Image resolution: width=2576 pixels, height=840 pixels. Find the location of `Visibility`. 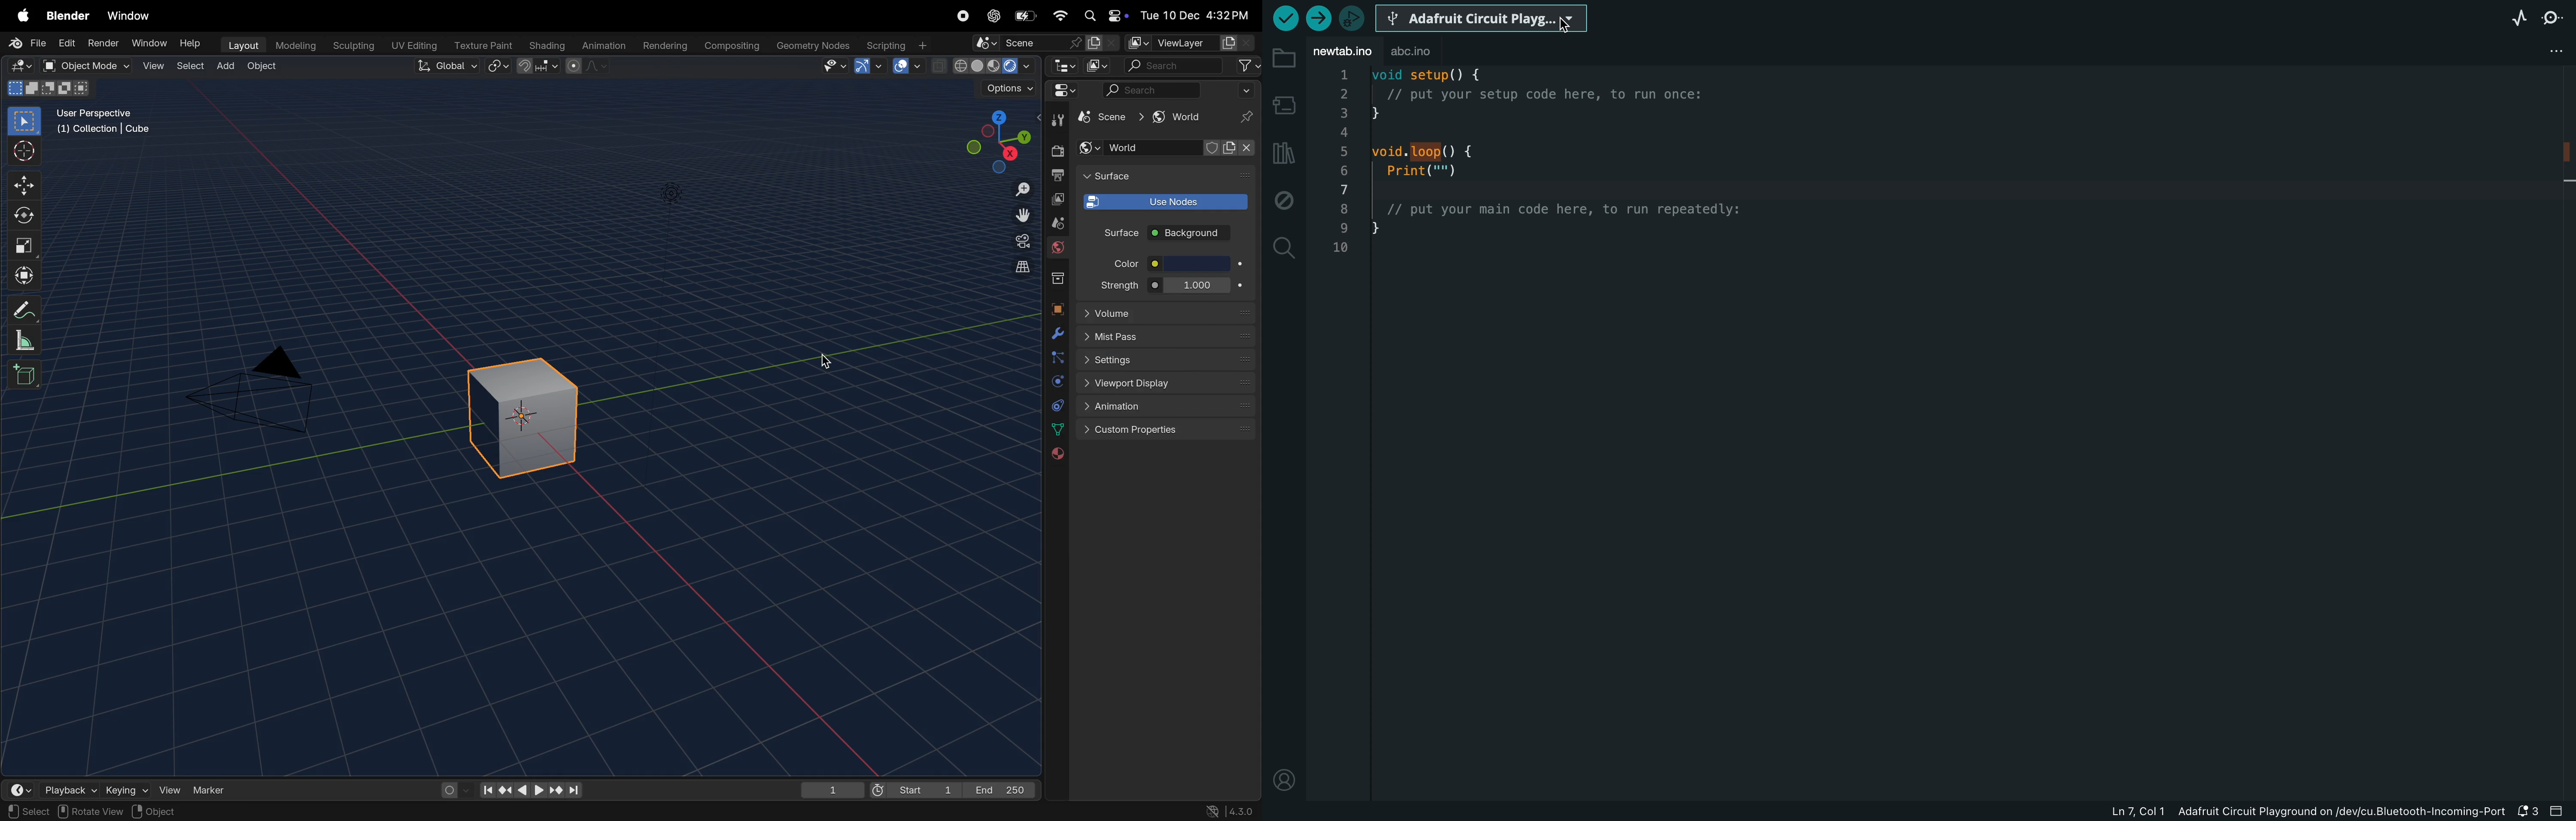

Visibility is located at coordinates (834, 66).